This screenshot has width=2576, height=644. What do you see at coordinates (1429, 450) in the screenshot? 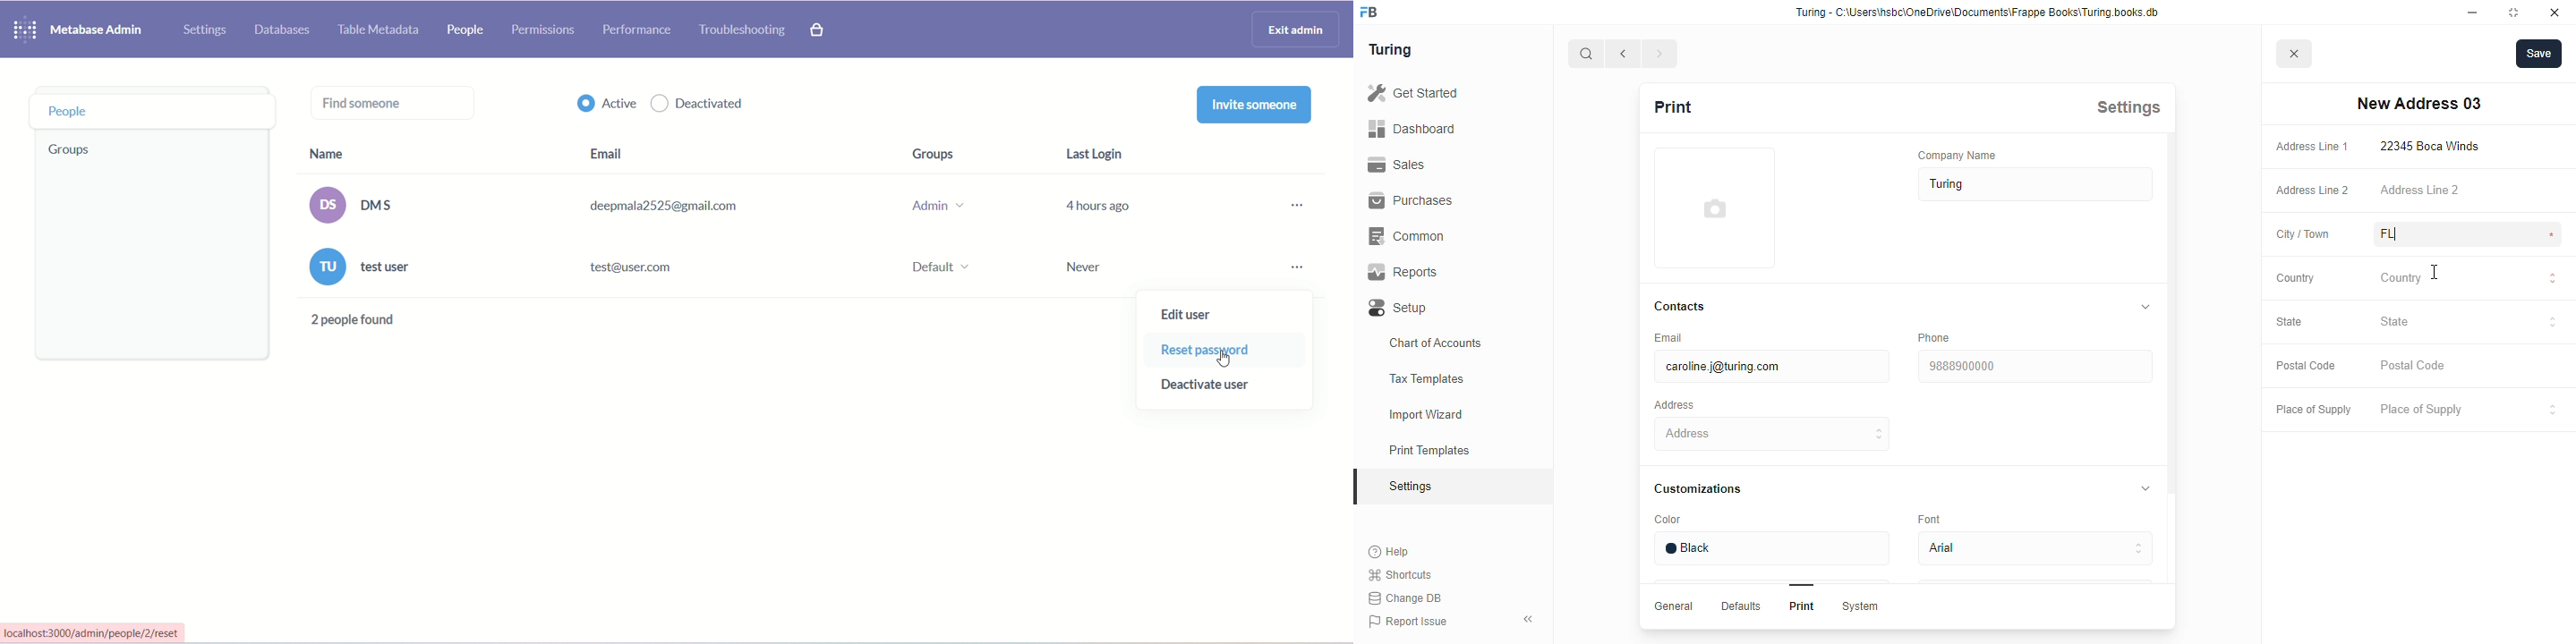
I see `print templates` at bounding box center [1429, 450].